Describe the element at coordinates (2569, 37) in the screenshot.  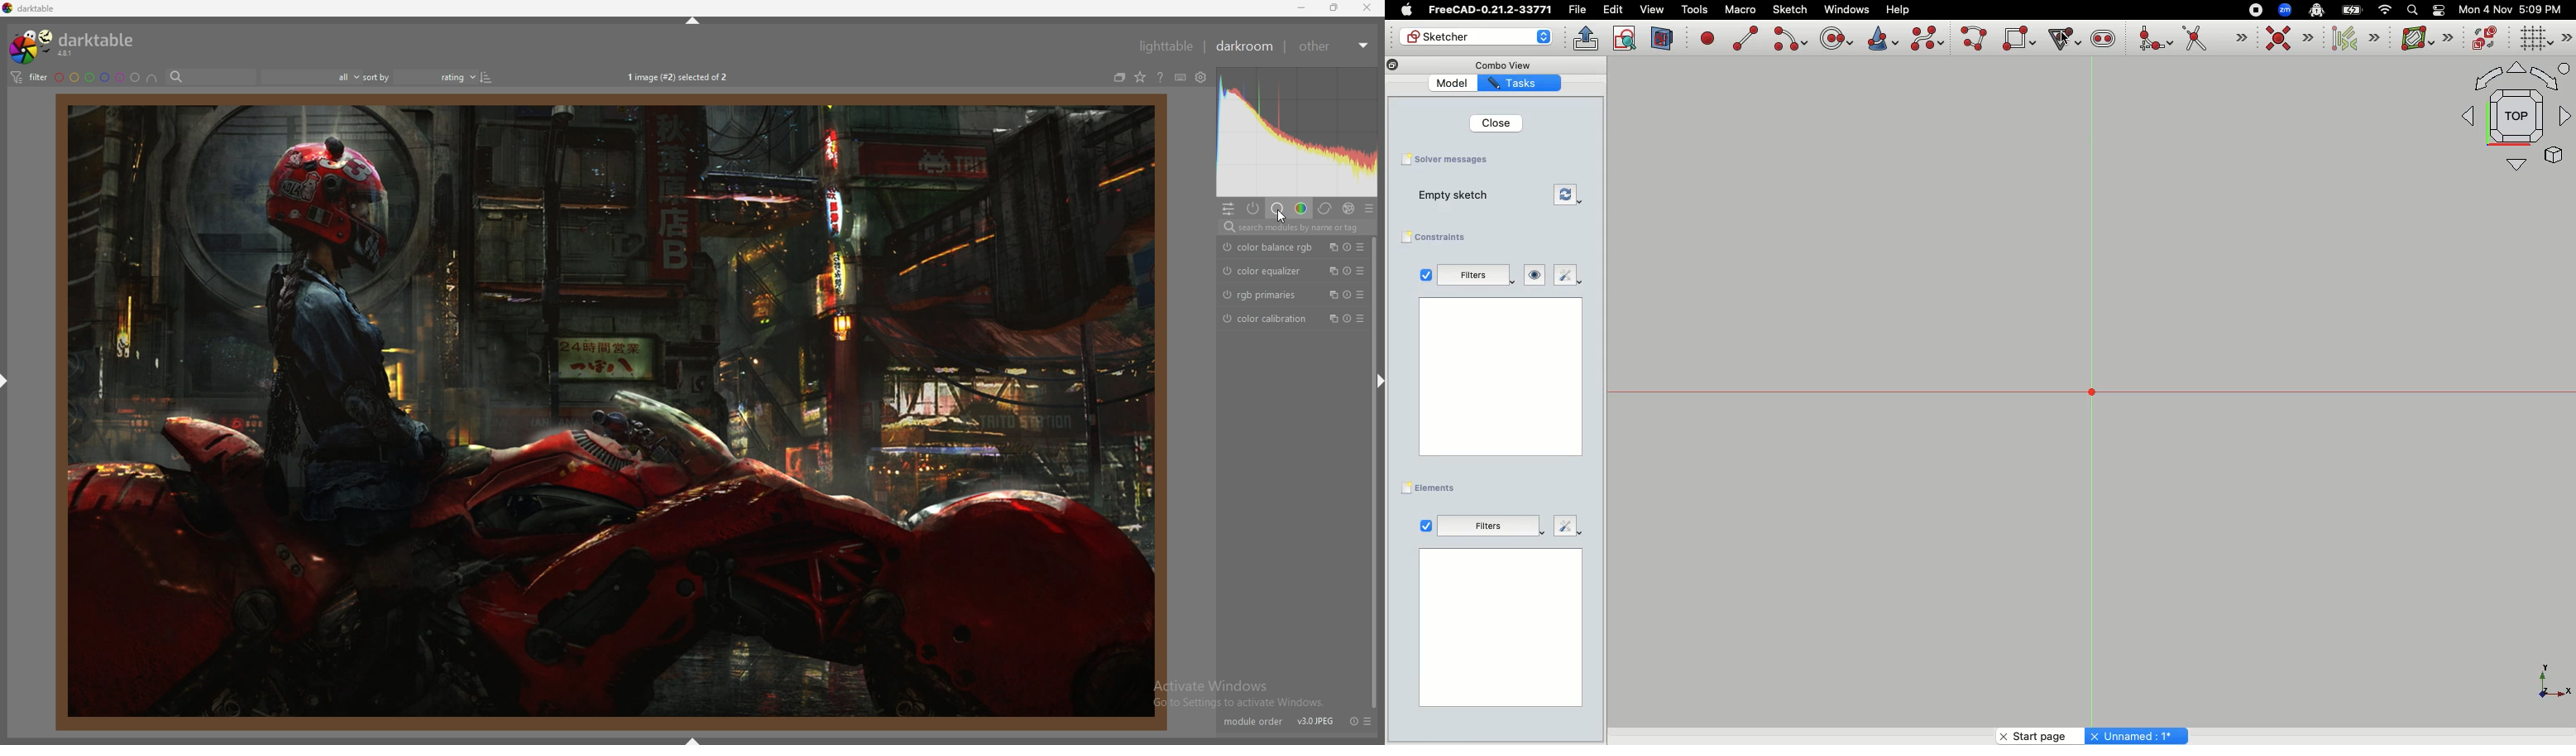
I see `Sketch editor tools` at that location.